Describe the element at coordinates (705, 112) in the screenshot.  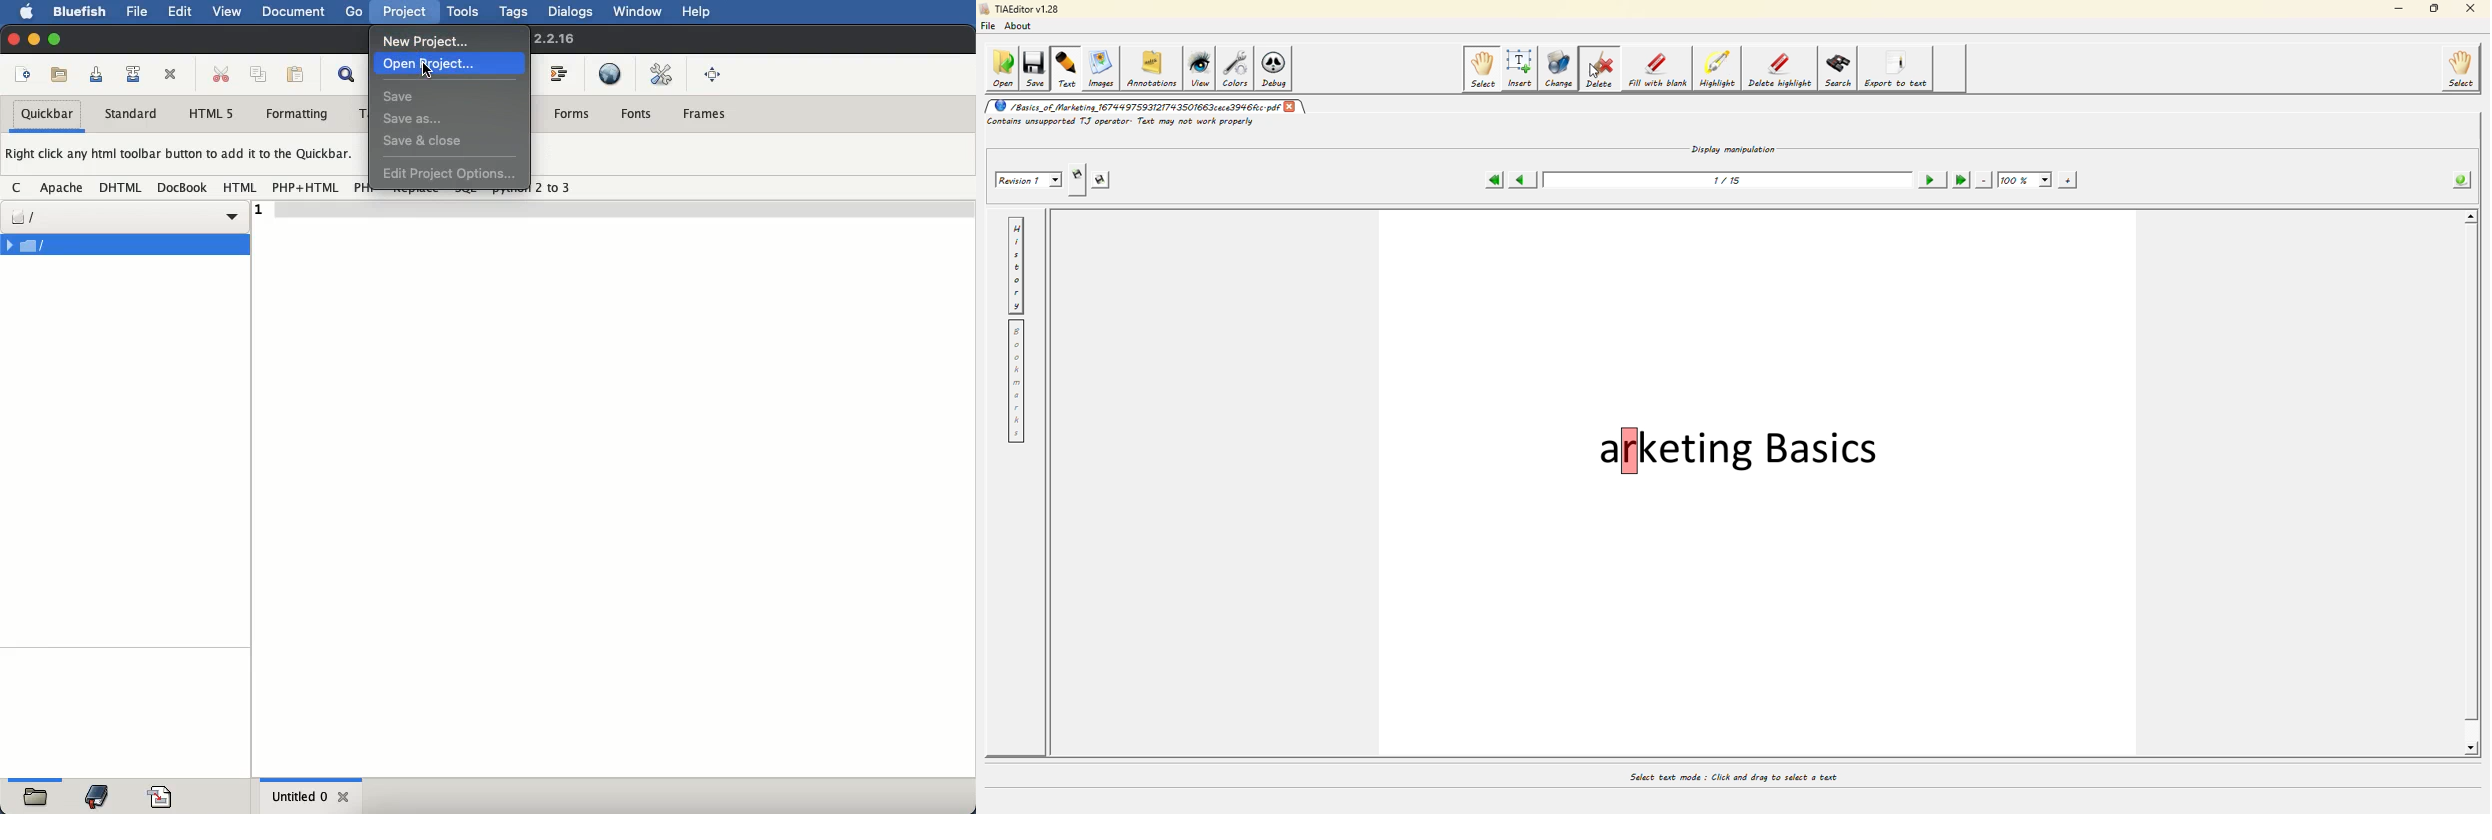
I see `frames` at that location.